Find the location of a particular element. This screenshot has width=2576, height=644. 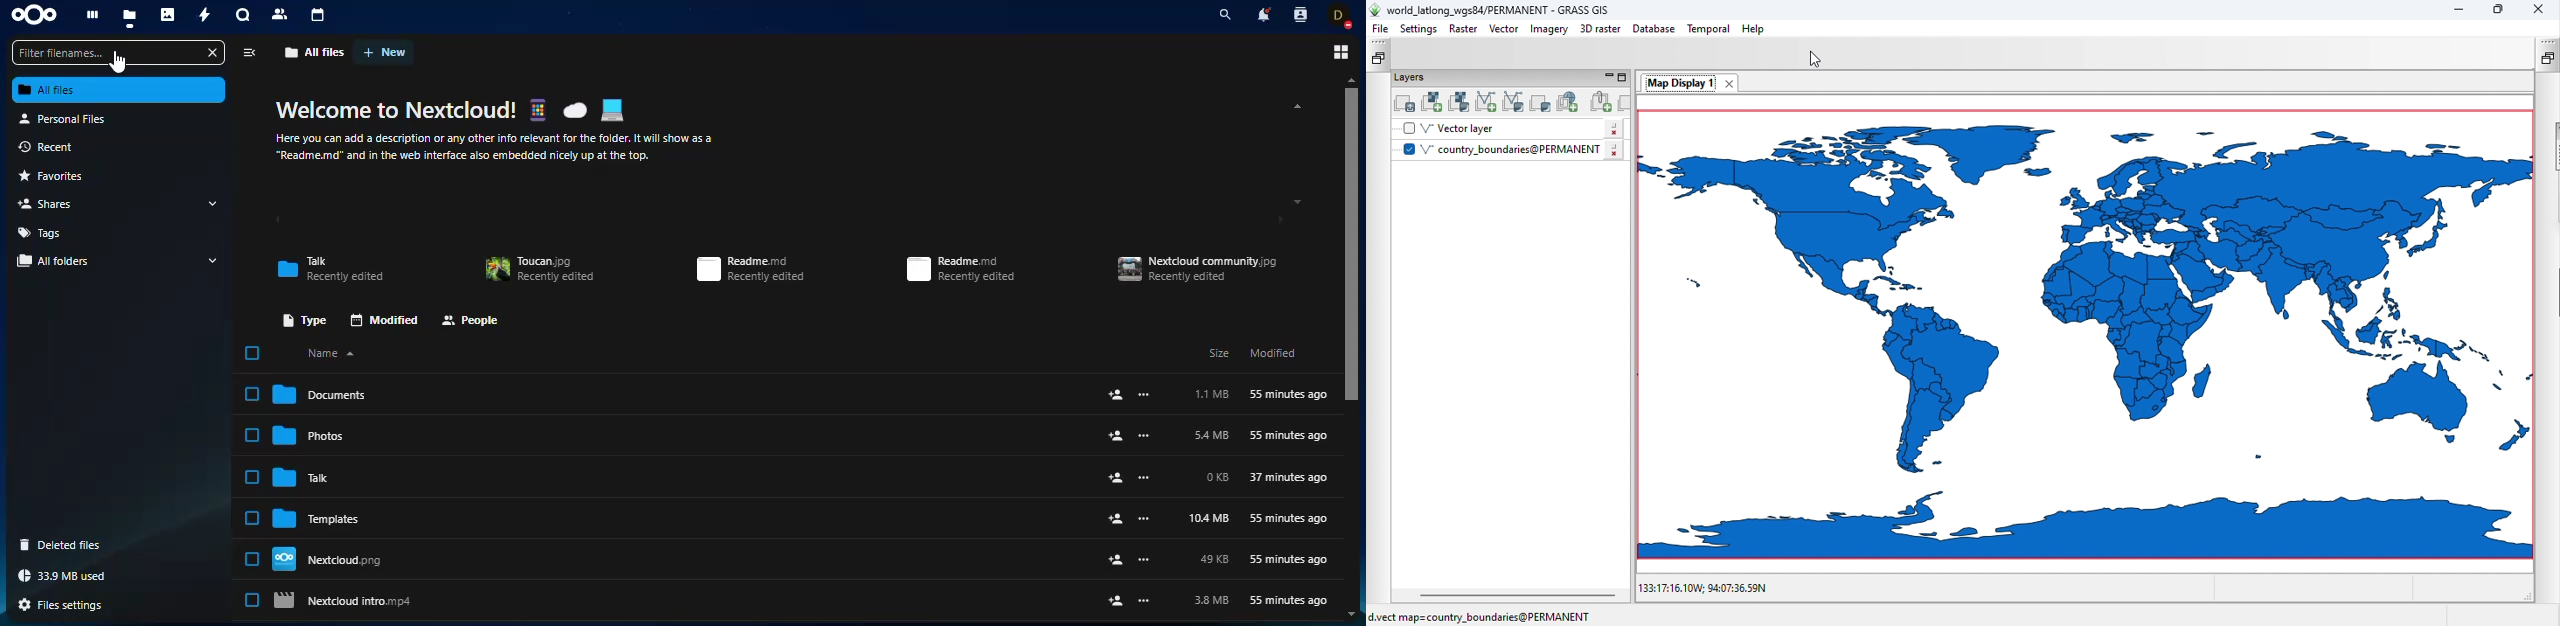

add is located at coordinates (1116, 519).